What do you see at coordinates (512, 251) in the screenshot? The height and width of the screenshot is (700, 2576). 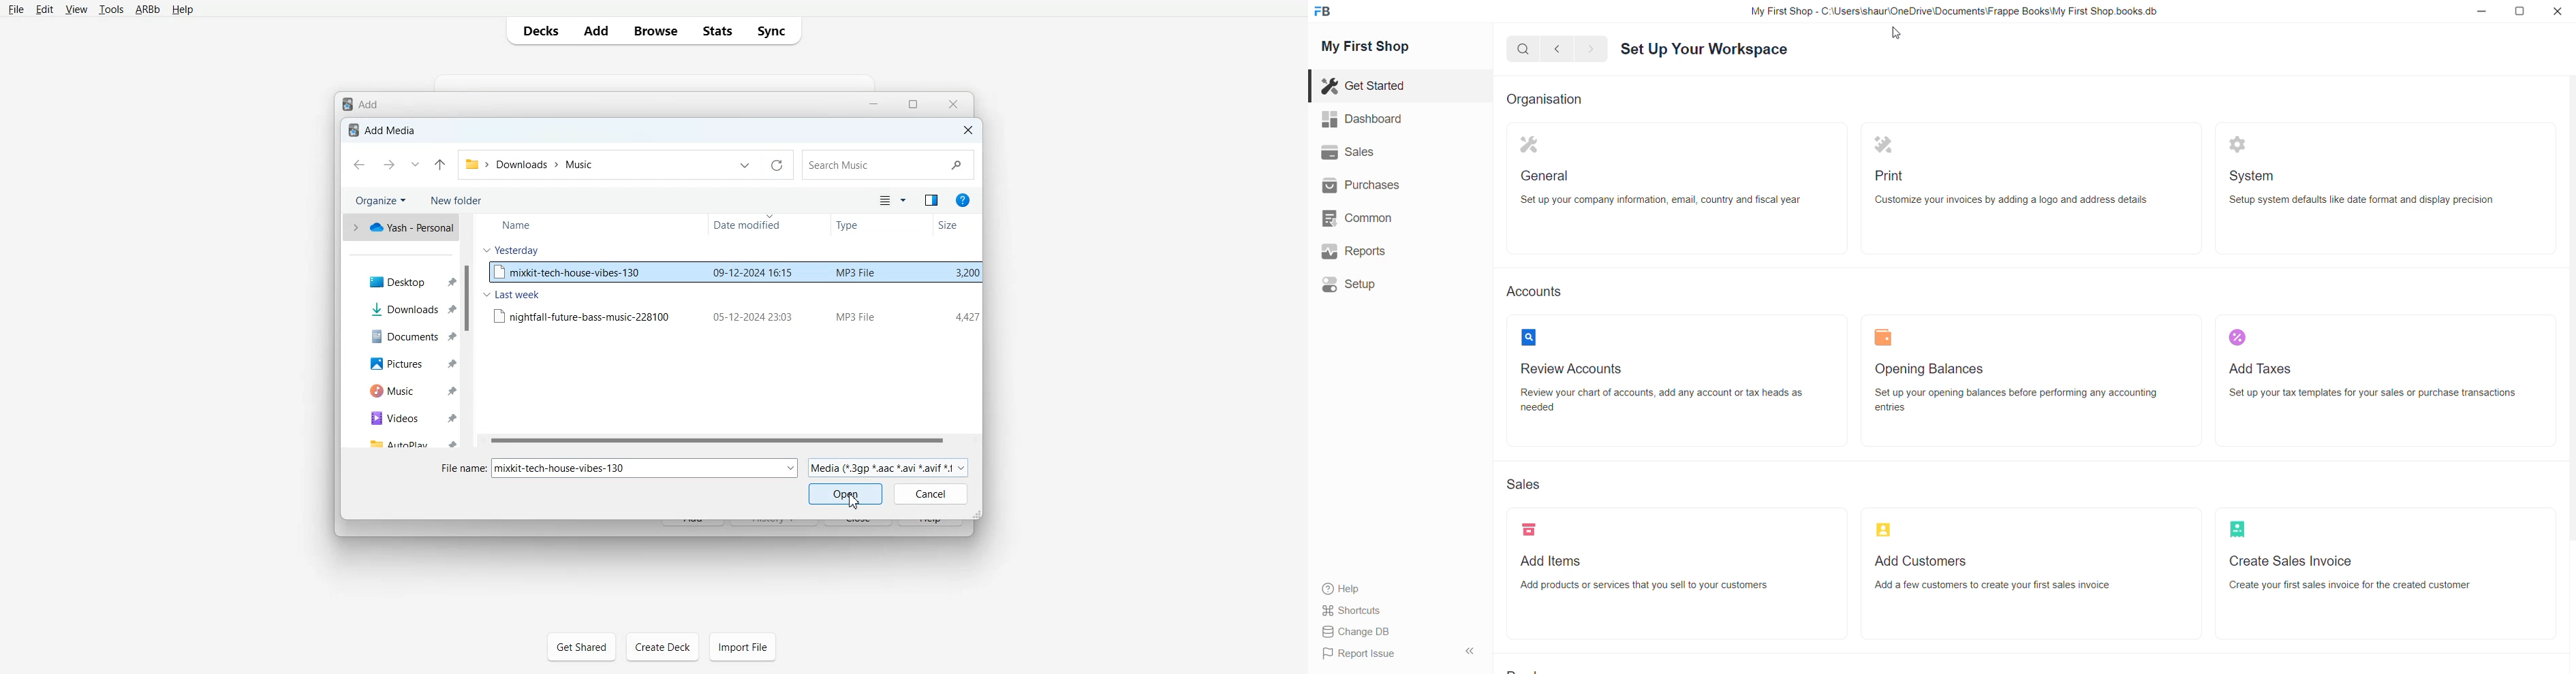 I see `yesterday` at bounding box center [512, 251].